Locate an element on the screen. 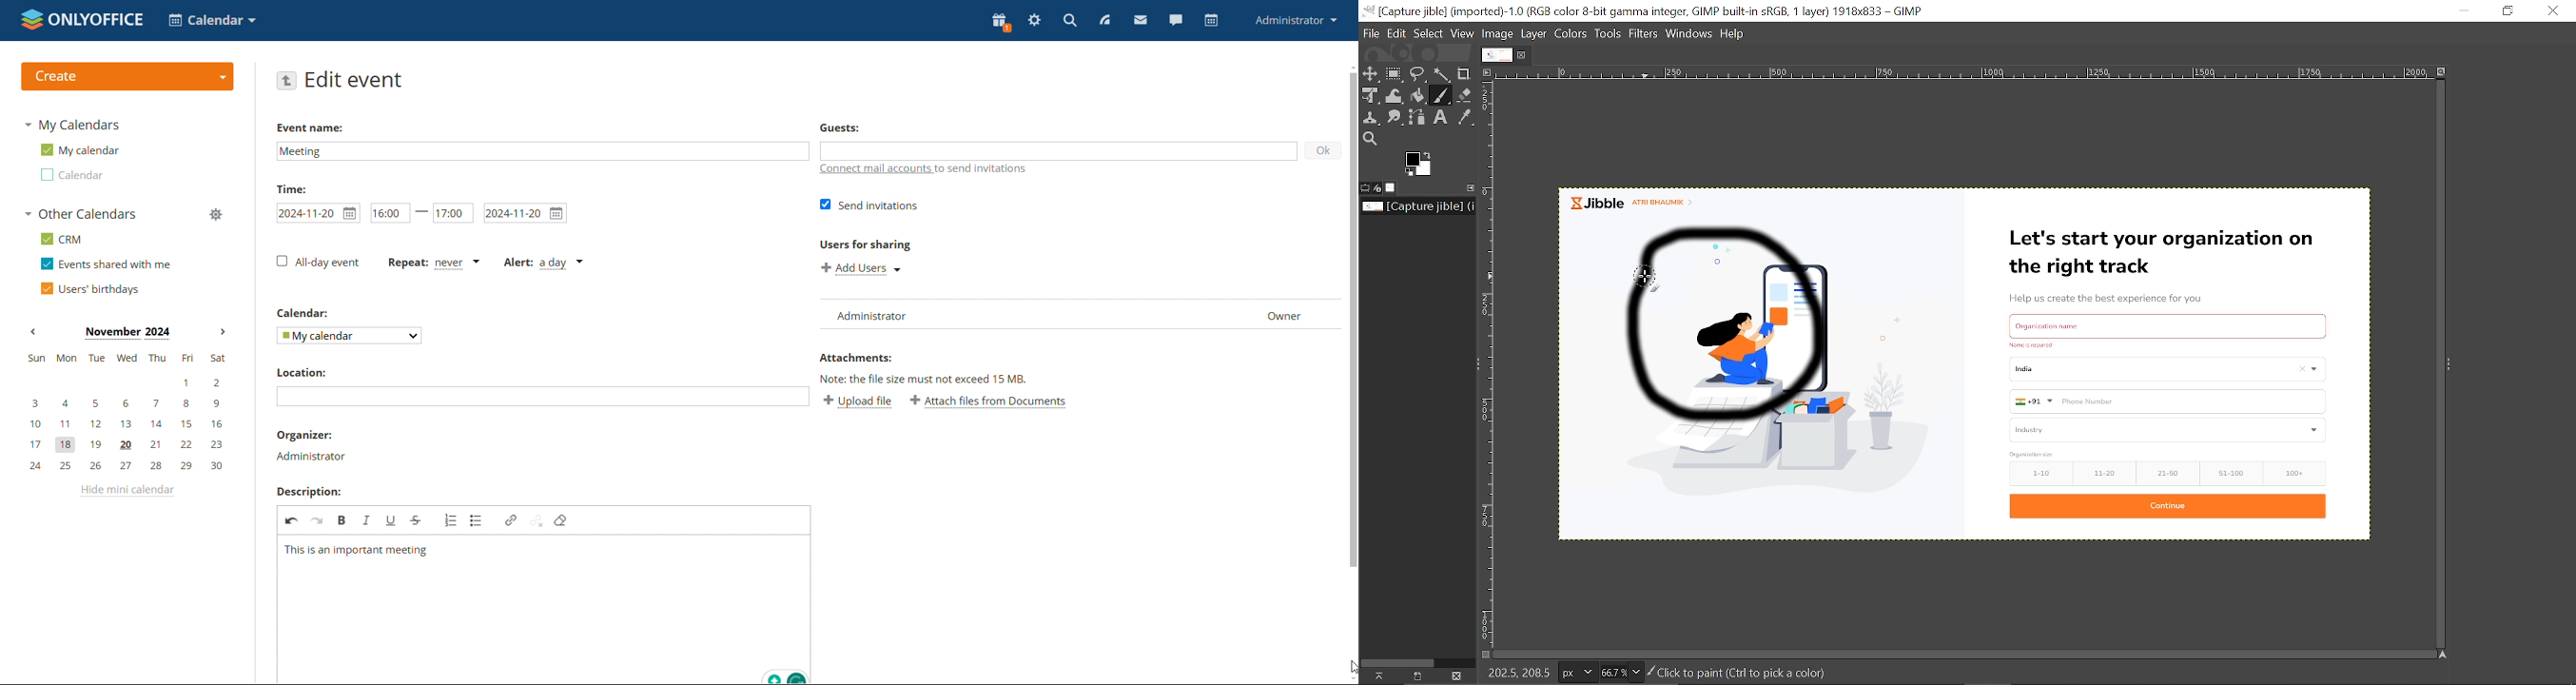 The image size is (2576, 700). Tools is located at coordinates (1610, 35).